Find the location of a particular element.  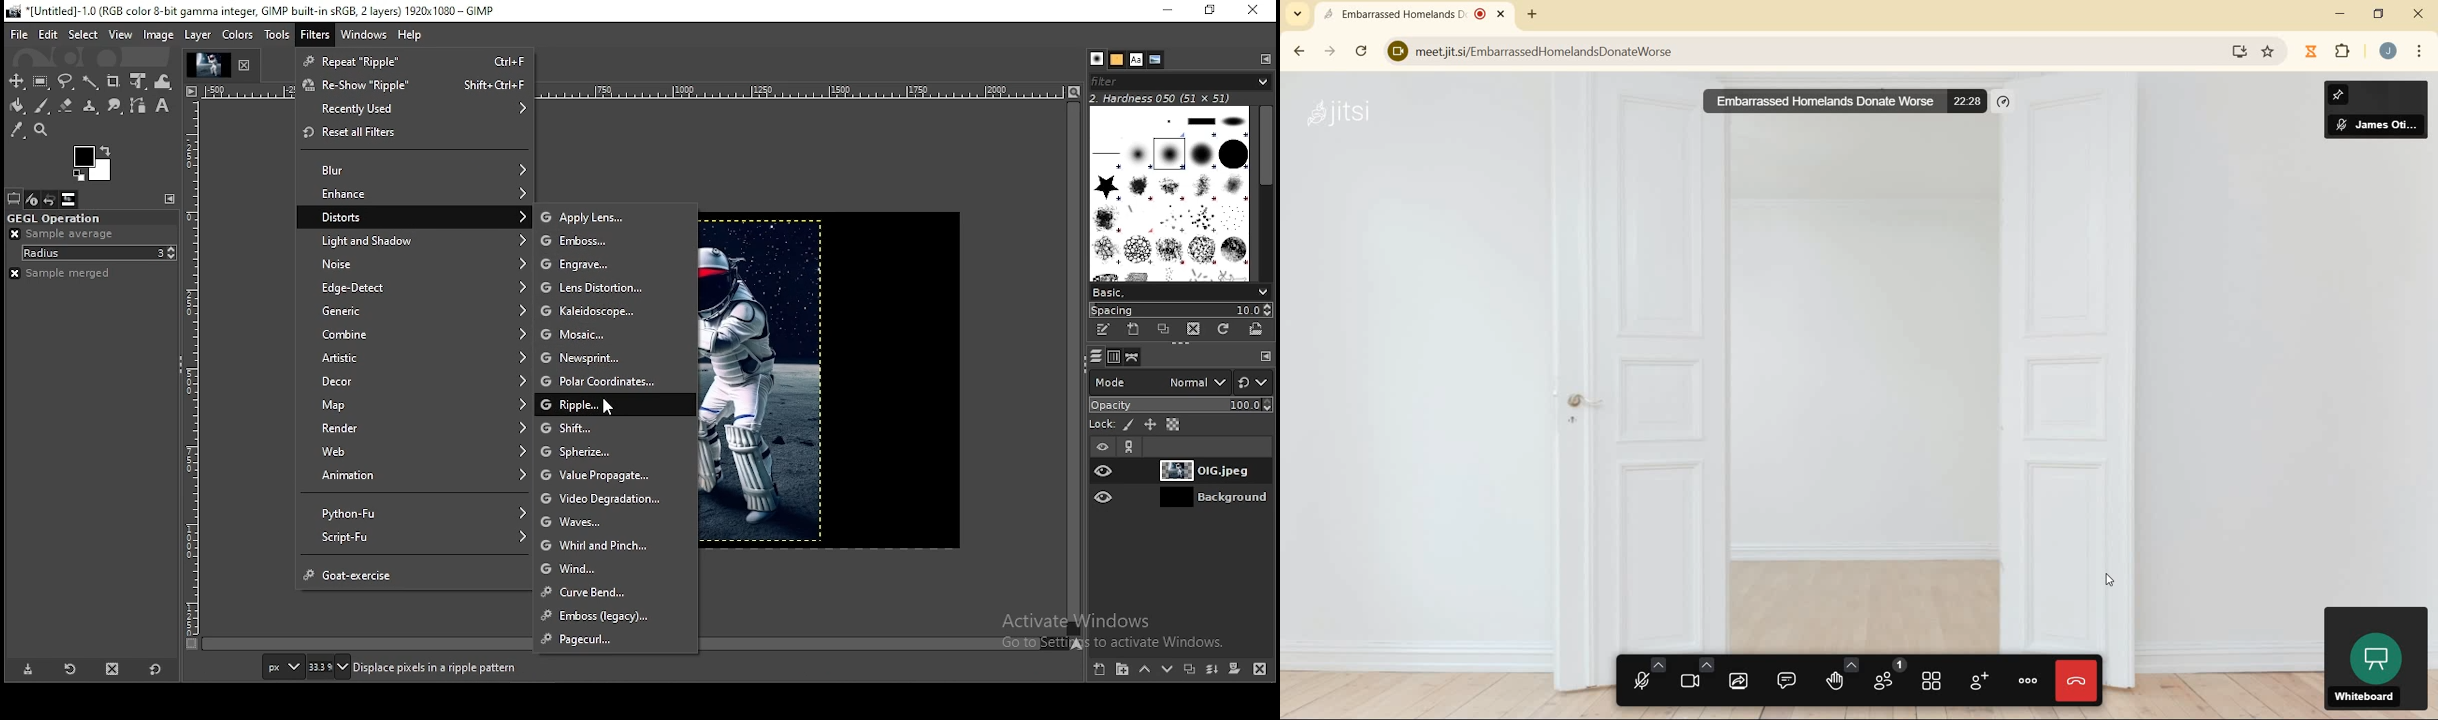

edit is located at coordinates (48, 34).